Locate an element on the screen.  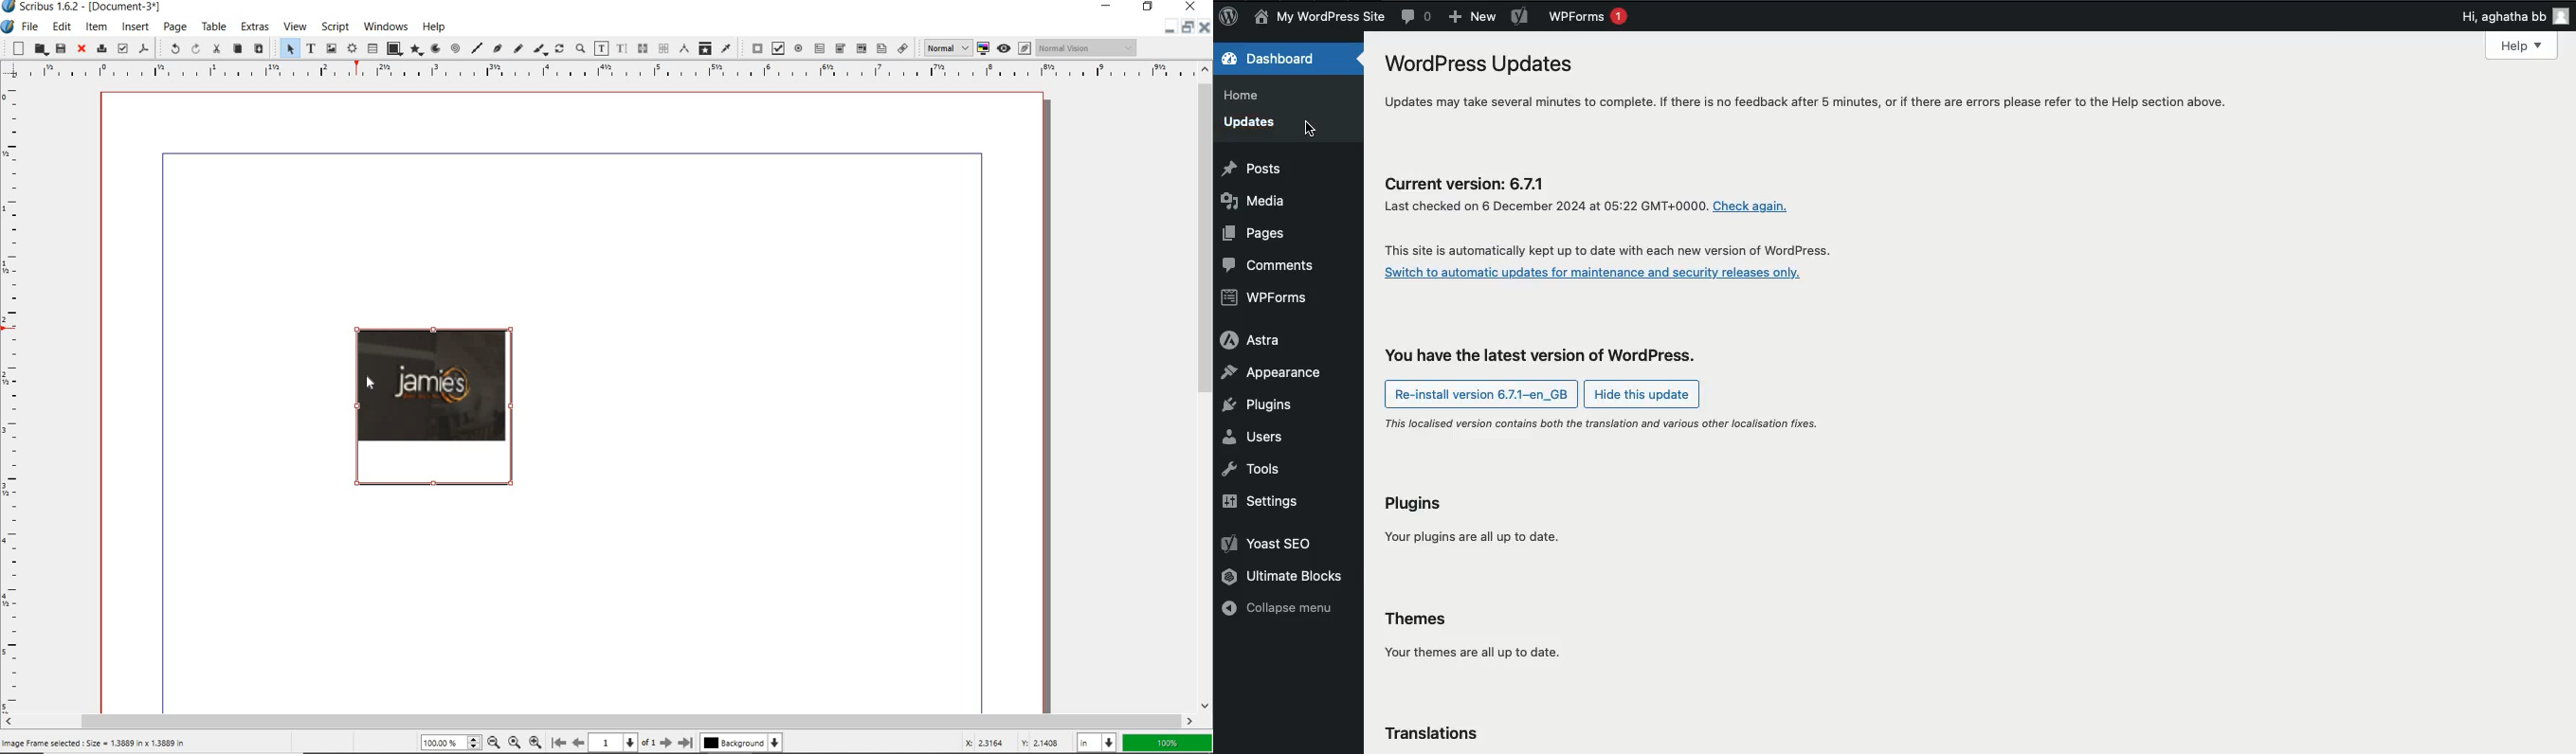
save as pdf is located at coordinates (145, 49).